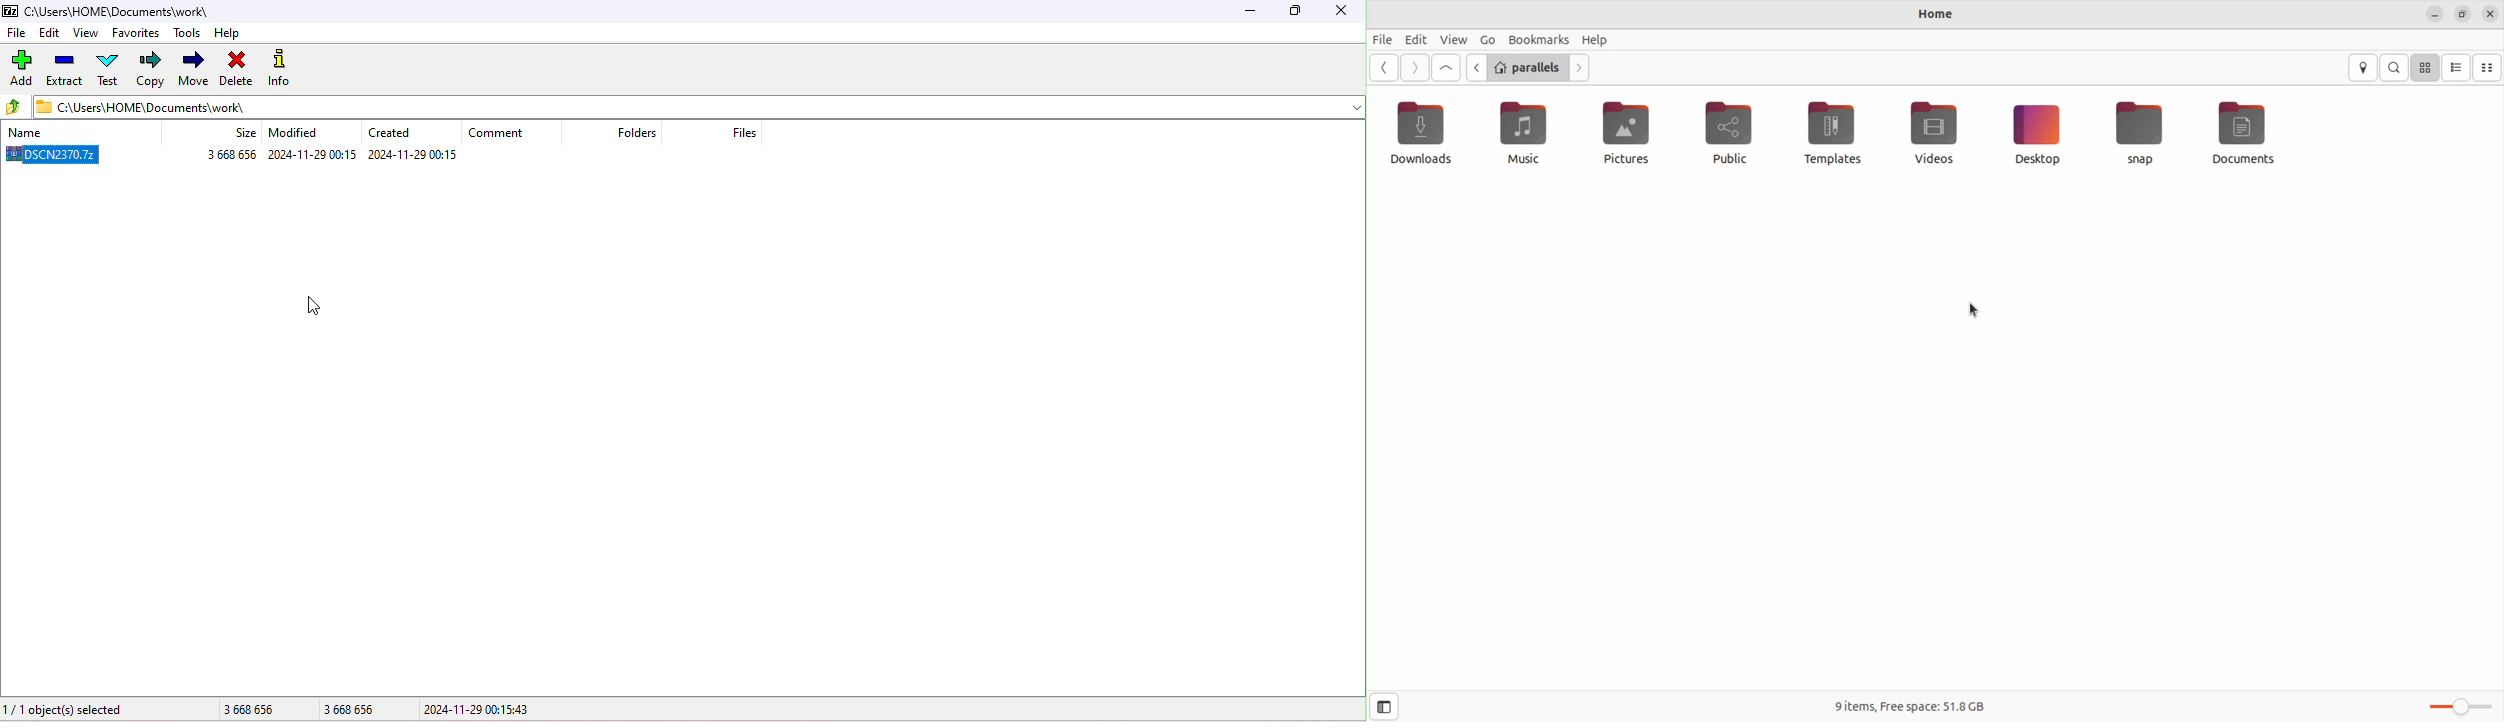  What do you see at coordinates (126, 11) in the screenshot?
I see `c\users\home\documents\work\` at bounding box center [126, 11].